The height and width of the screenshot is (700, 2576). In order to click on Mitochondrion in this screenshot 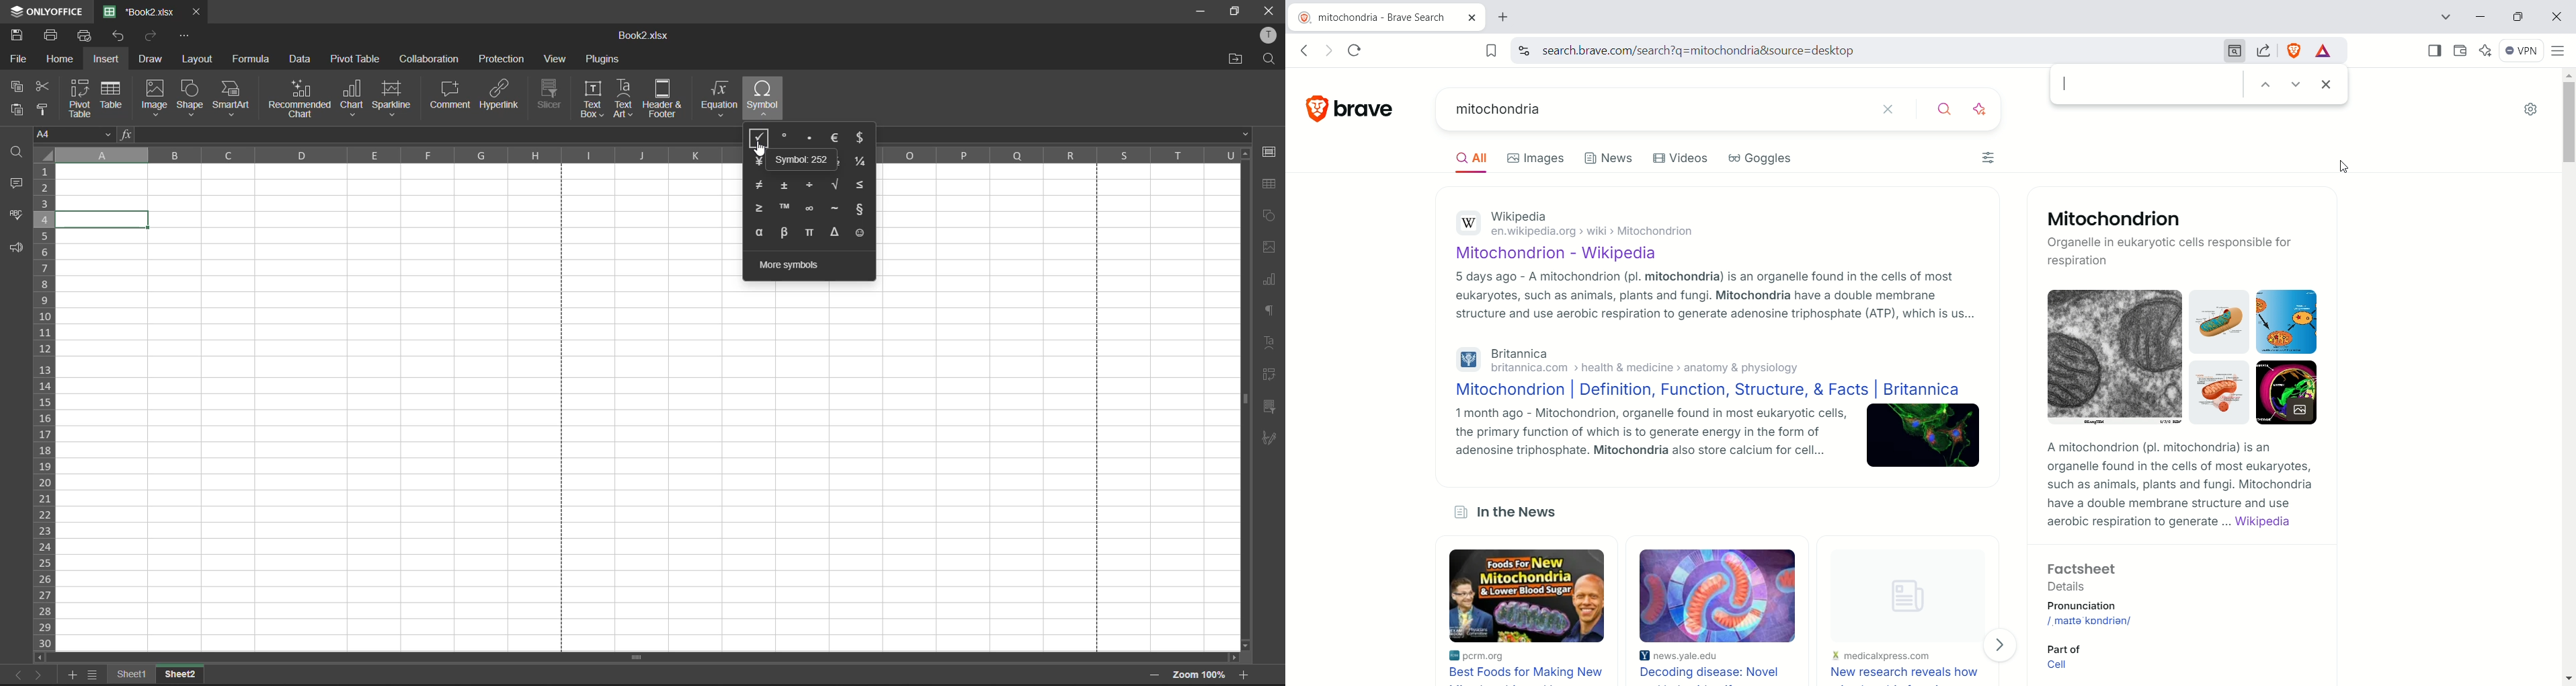, I will do `click(2159, 219)`.